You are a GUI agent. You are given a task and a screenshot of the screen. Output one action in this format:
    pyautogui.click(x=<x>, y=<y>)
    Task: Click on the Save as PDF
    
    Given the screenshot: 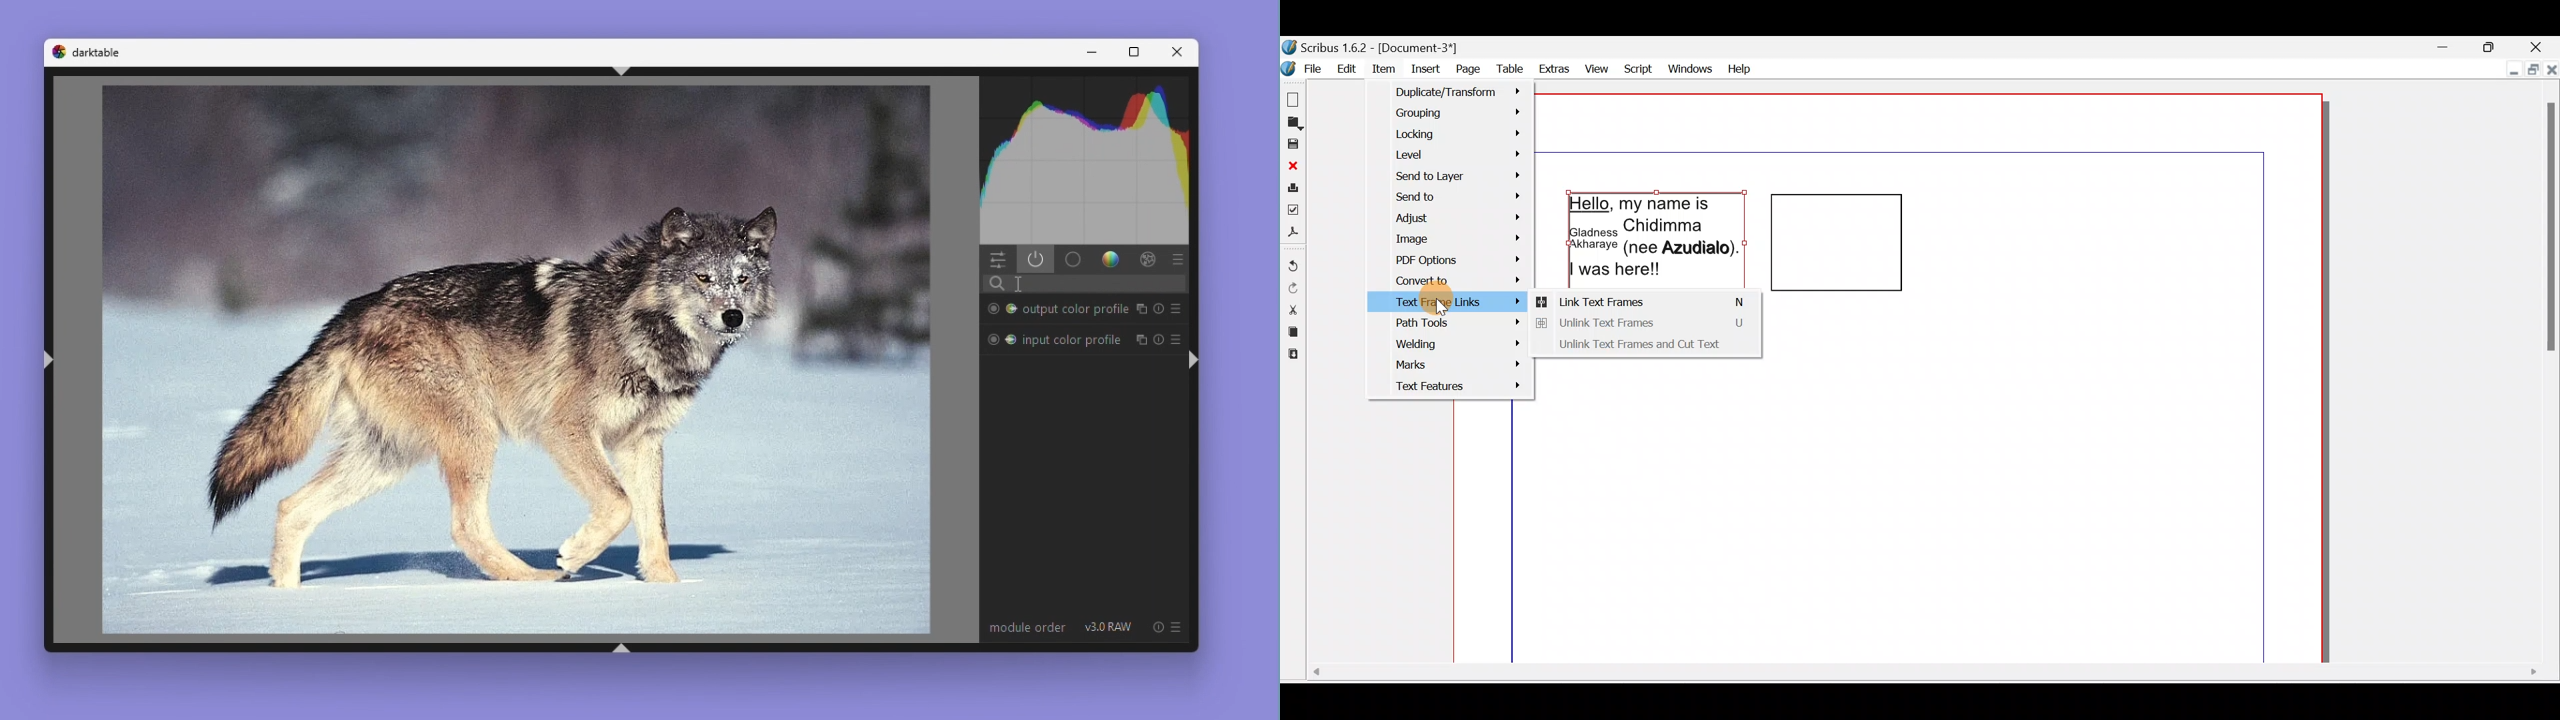 What is the action you would take?
    pyautogui.click(x=1293, y=233)
    